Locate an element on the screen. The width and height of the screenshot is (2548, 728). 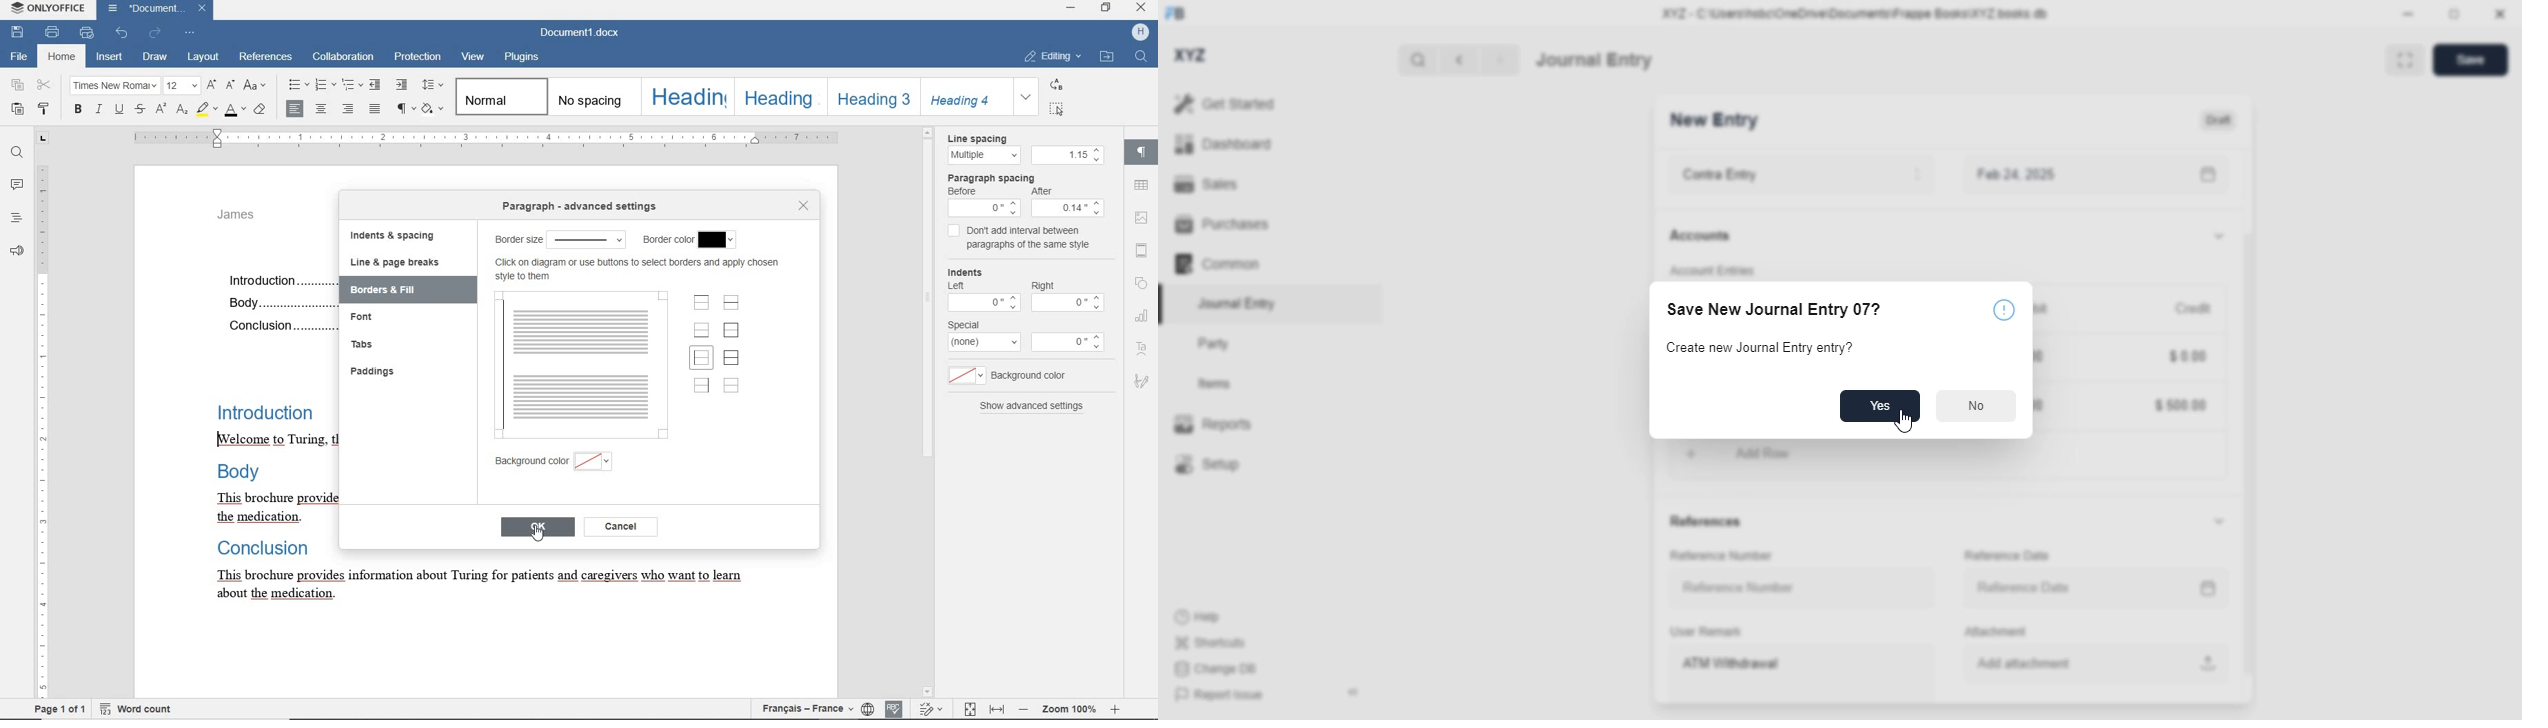
toggle maximize is located at coordinates (2454, 14).